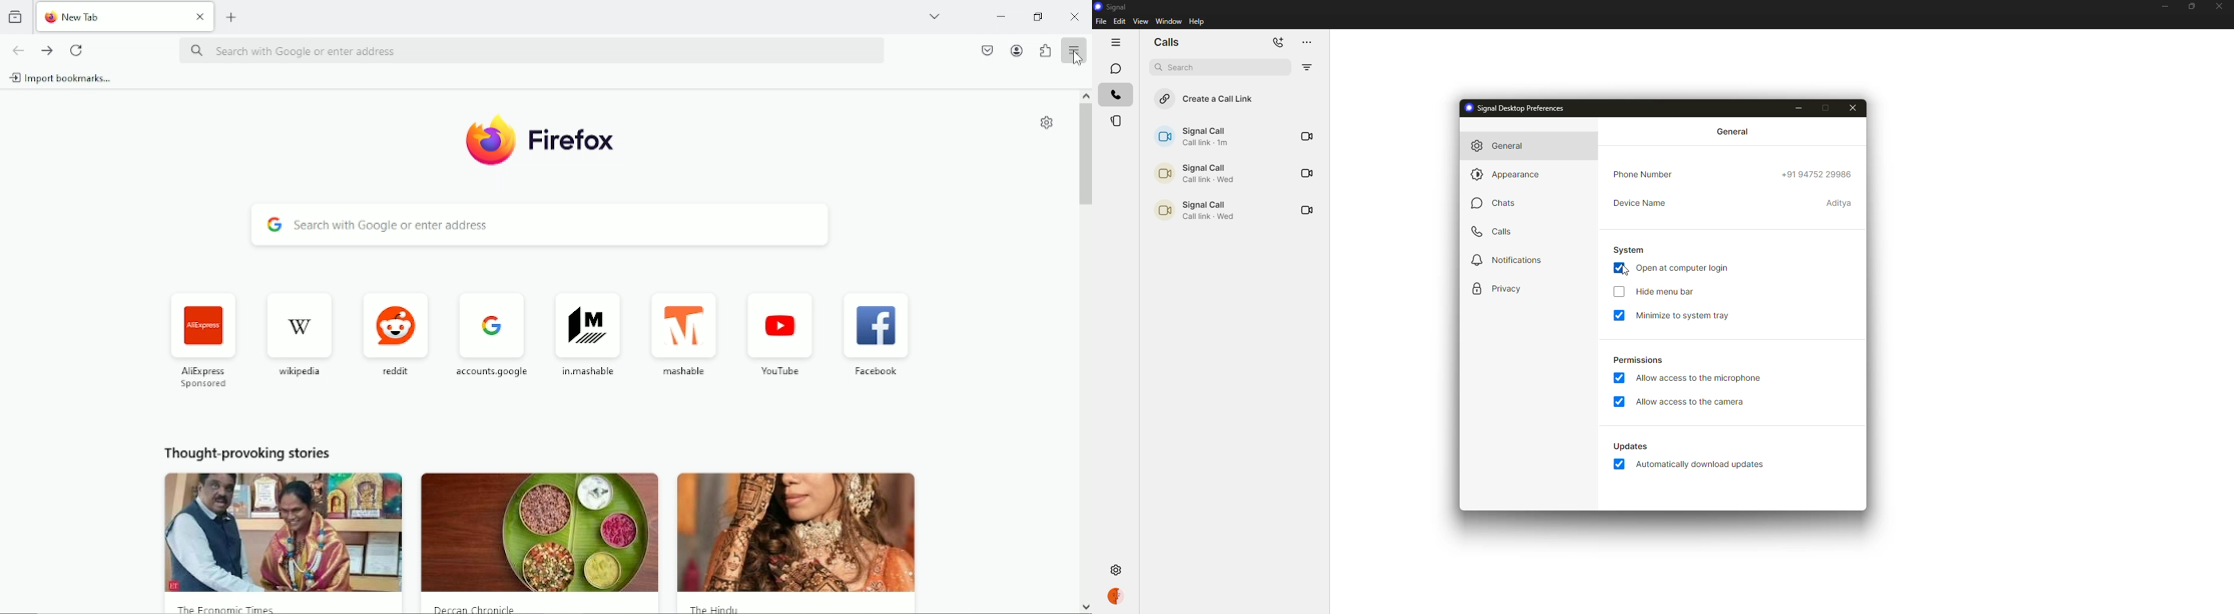 This screenshot has height=616, width=2240. I want to click on reload current tab, so click(78, 51).